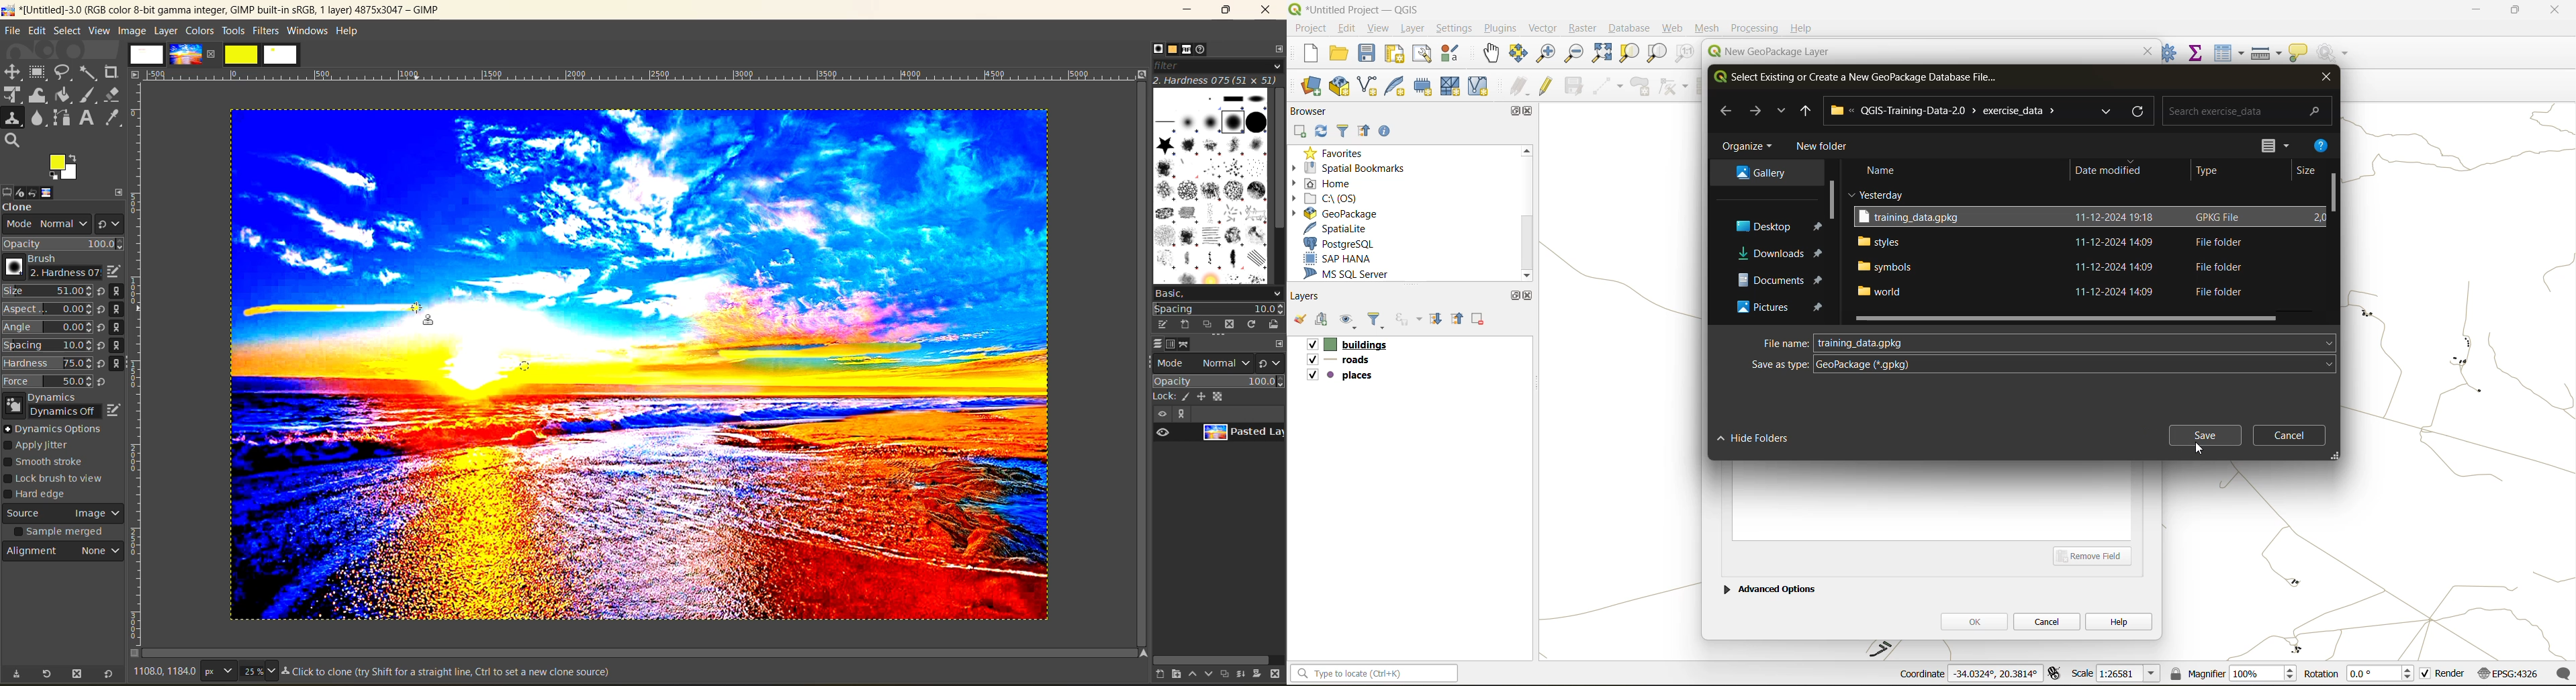 The image size is (2576, 700). What do you see at coordinates (1161, 414) in the screenshot?
I see `view` at bounding box center [1161, 414].